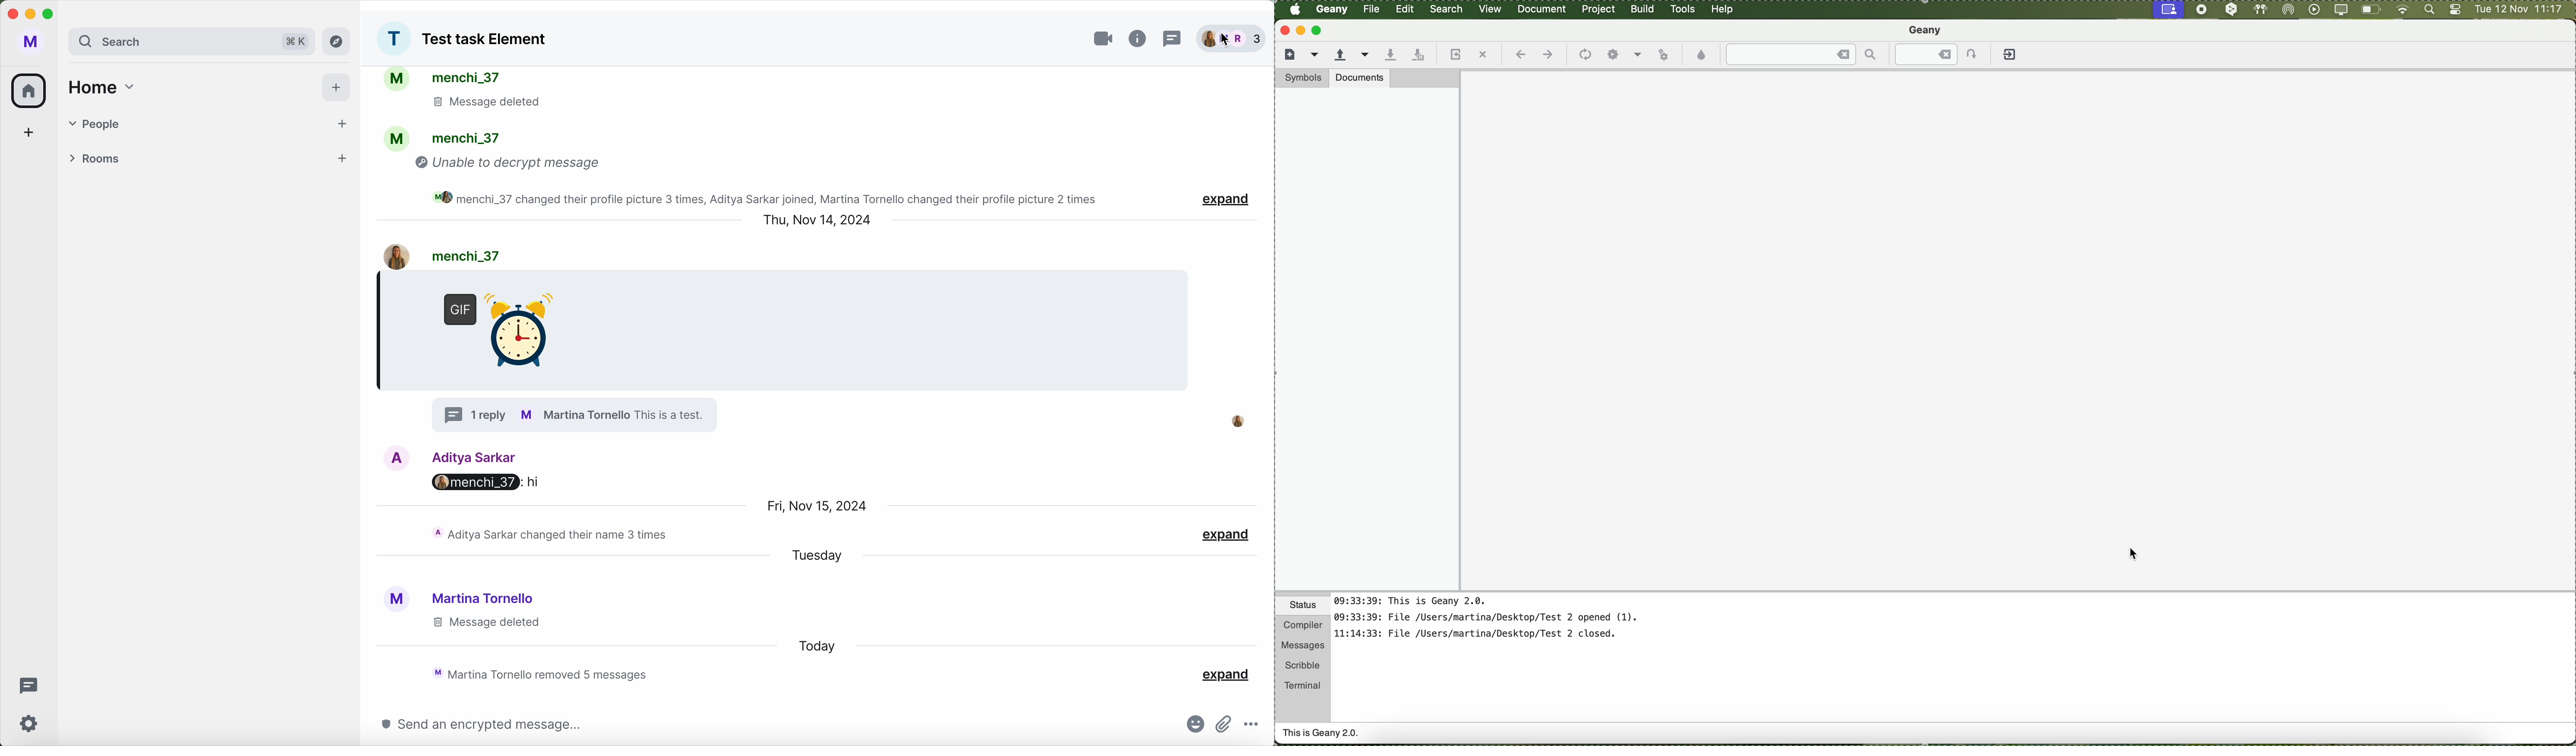  Describe the element at coordinates (1598, 9) in the screenshot. I see `project` at that location.